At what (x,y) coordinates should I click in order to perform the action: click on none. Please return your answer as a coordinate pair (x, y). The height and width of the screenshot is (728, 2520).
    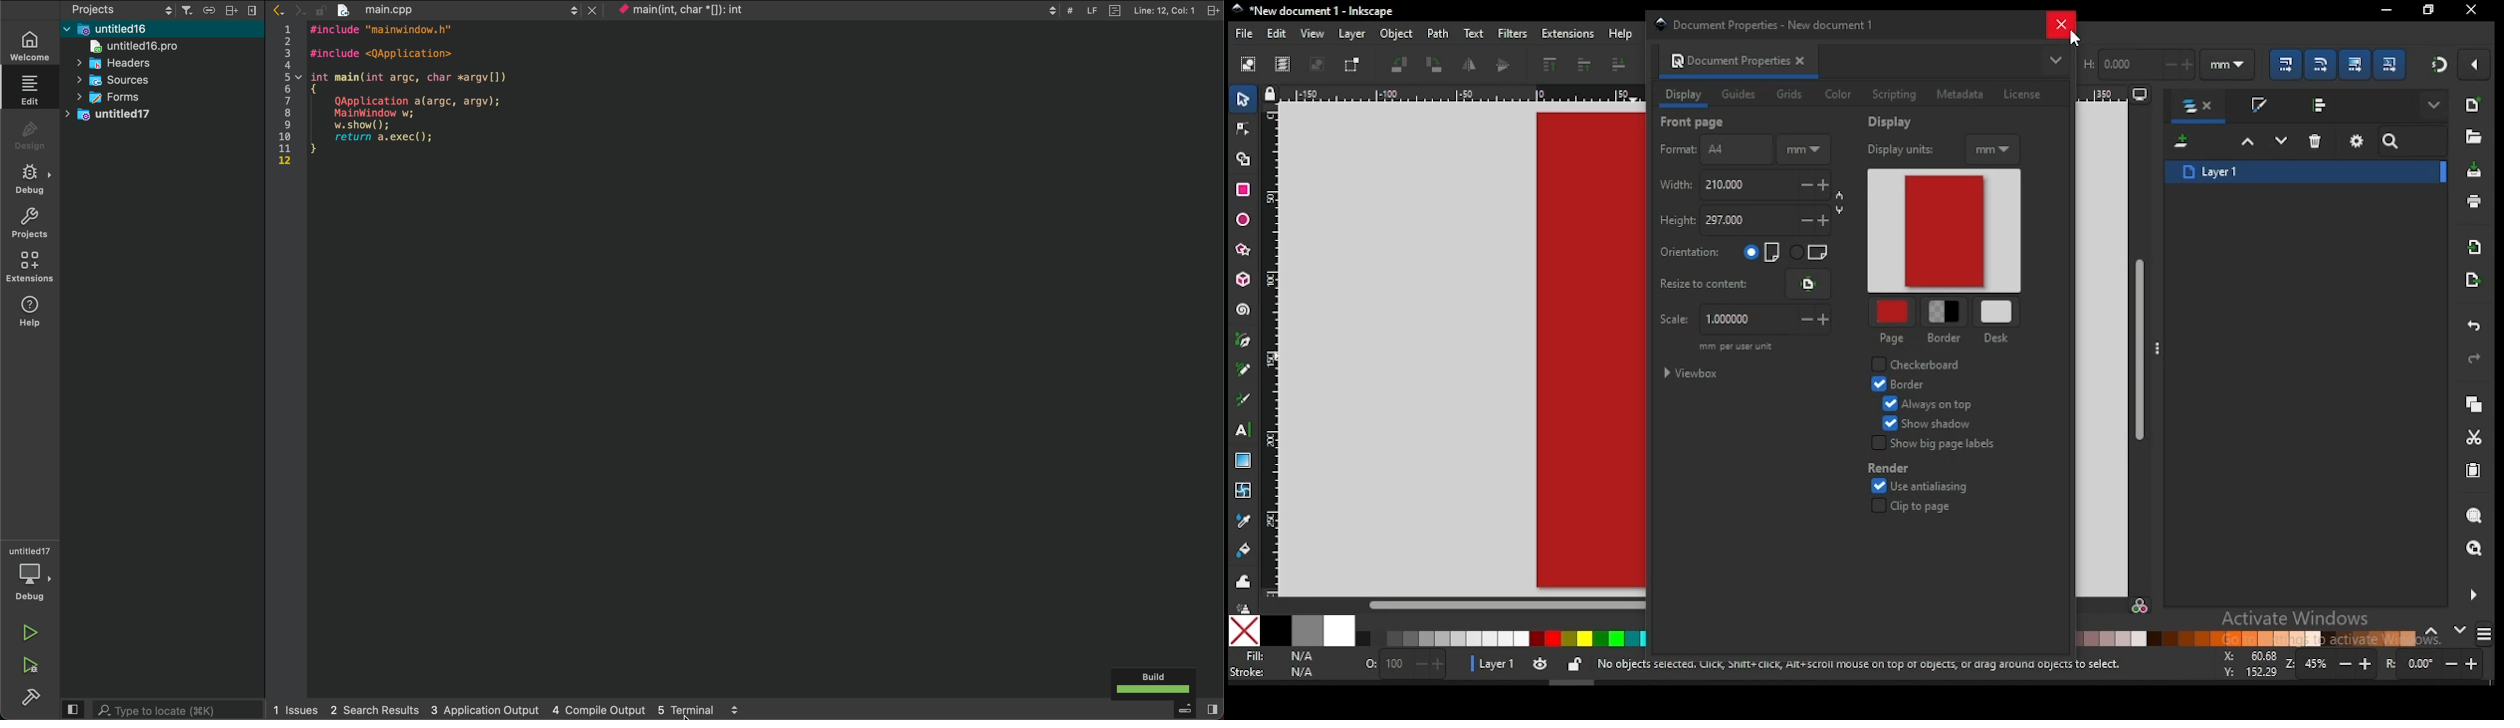
    Looking at the image, I should click on (1244, 631).